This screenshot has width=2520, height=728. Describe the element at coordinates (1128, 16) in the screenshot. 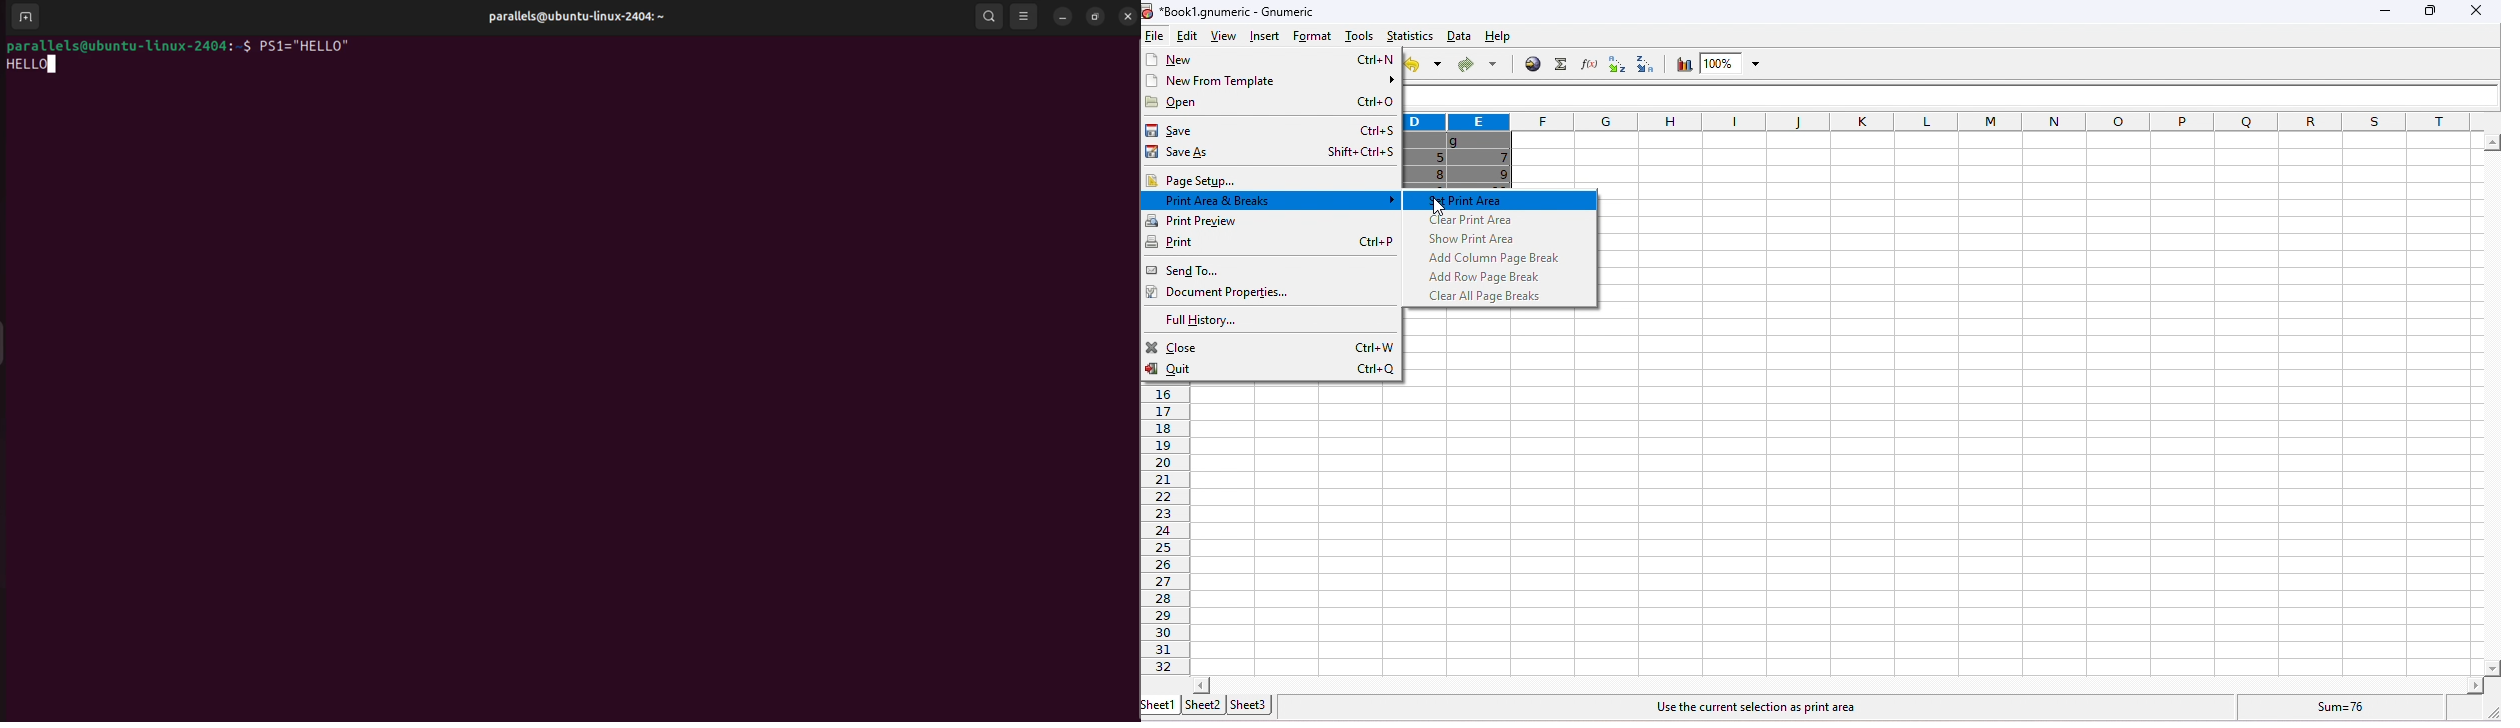

I see `close` at that location.